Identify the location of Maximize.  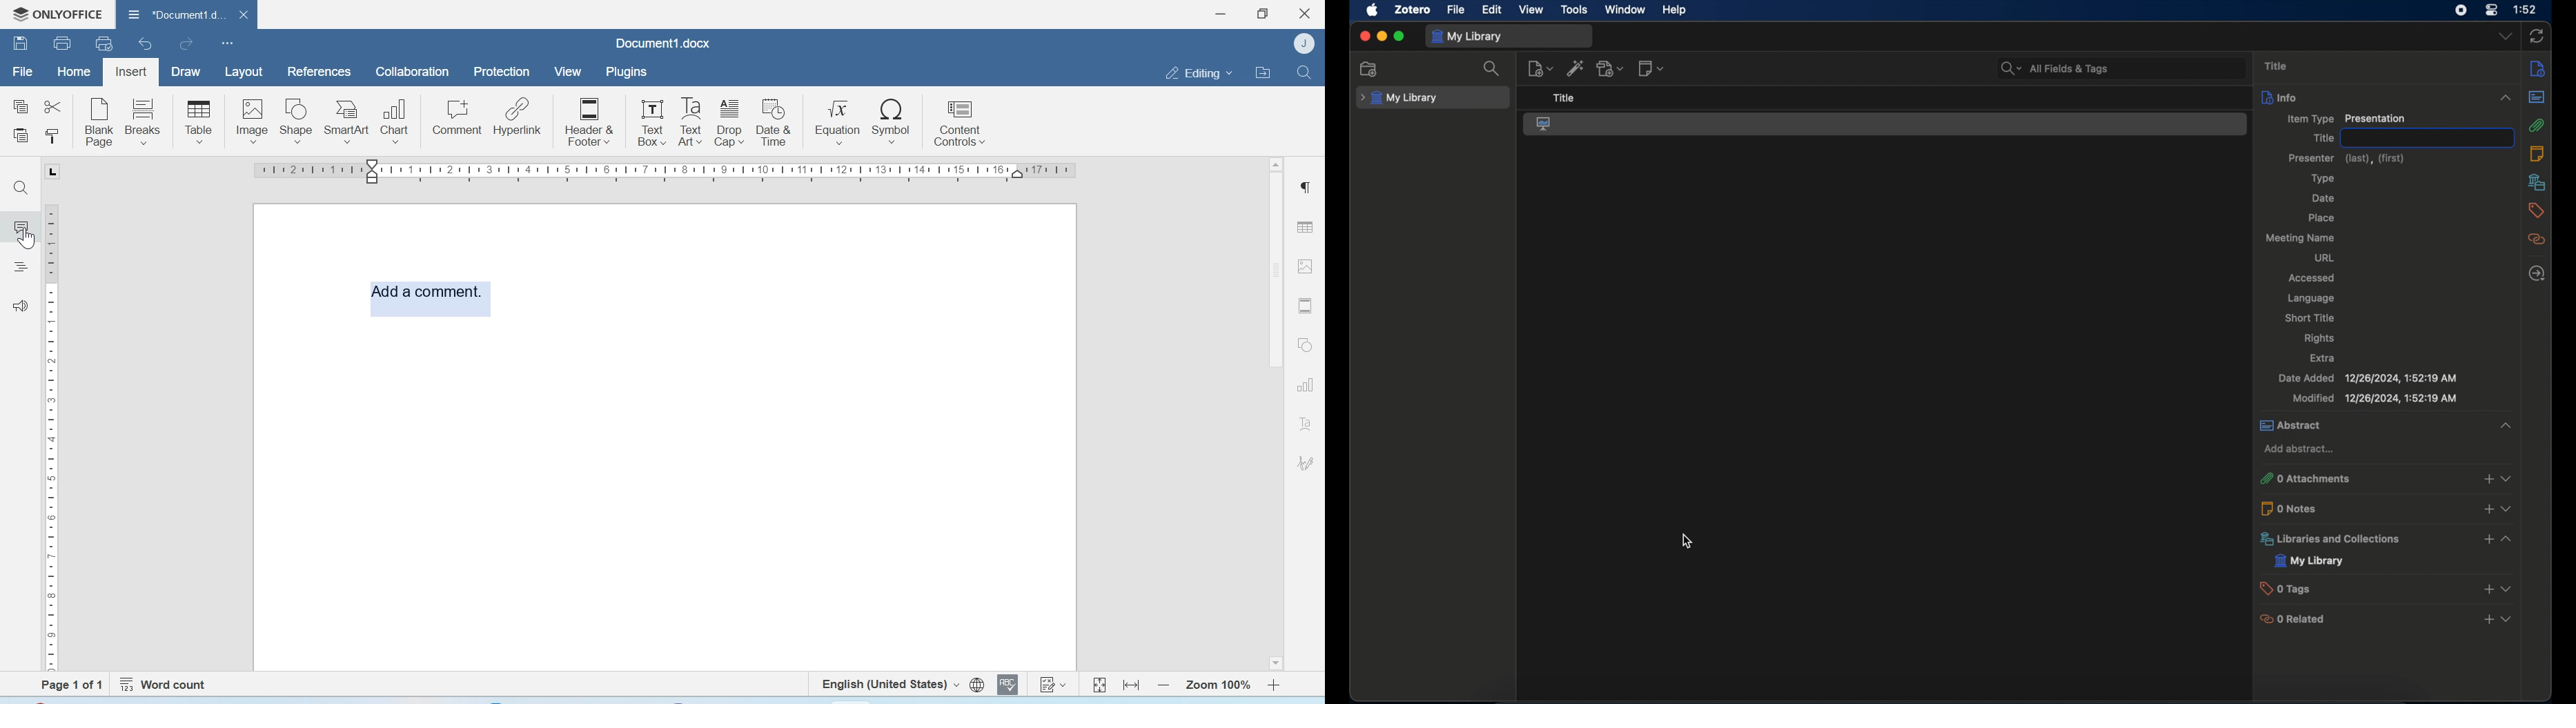
(1262, 14).